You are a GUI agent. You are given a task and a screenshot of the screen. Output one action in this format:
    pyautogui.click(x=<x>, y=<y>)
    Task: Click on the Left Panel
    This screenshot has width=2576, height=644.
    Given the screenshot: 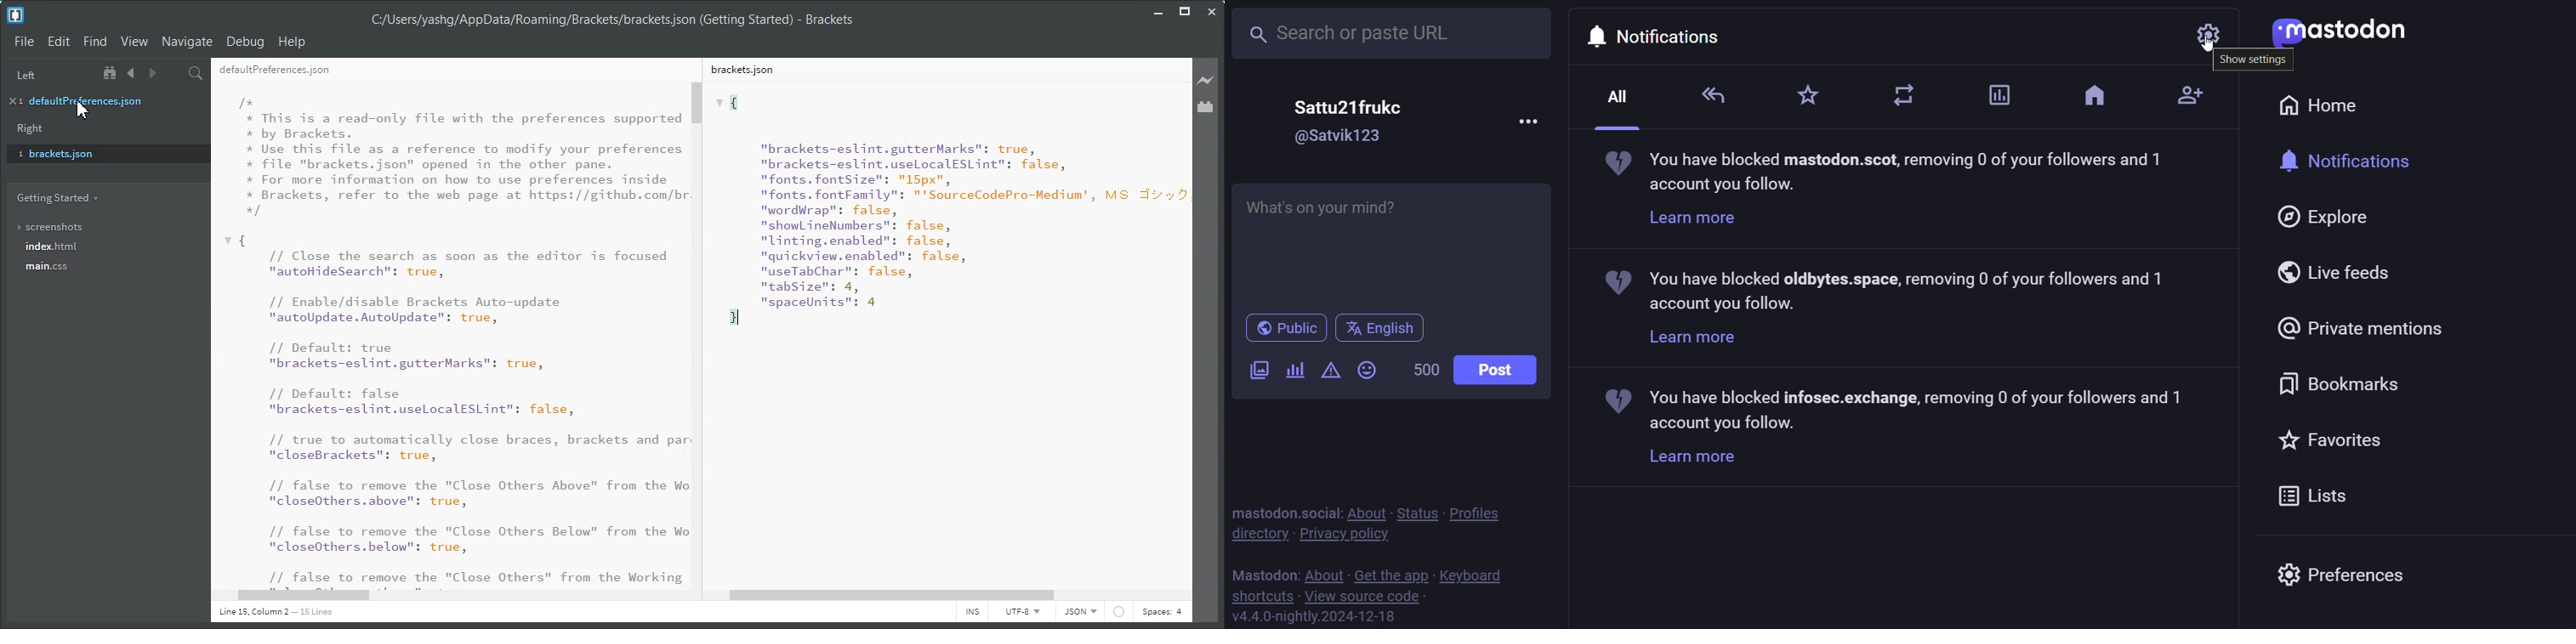 What is the action you would take?
    pyautogui.click(x=26, y=74)
    